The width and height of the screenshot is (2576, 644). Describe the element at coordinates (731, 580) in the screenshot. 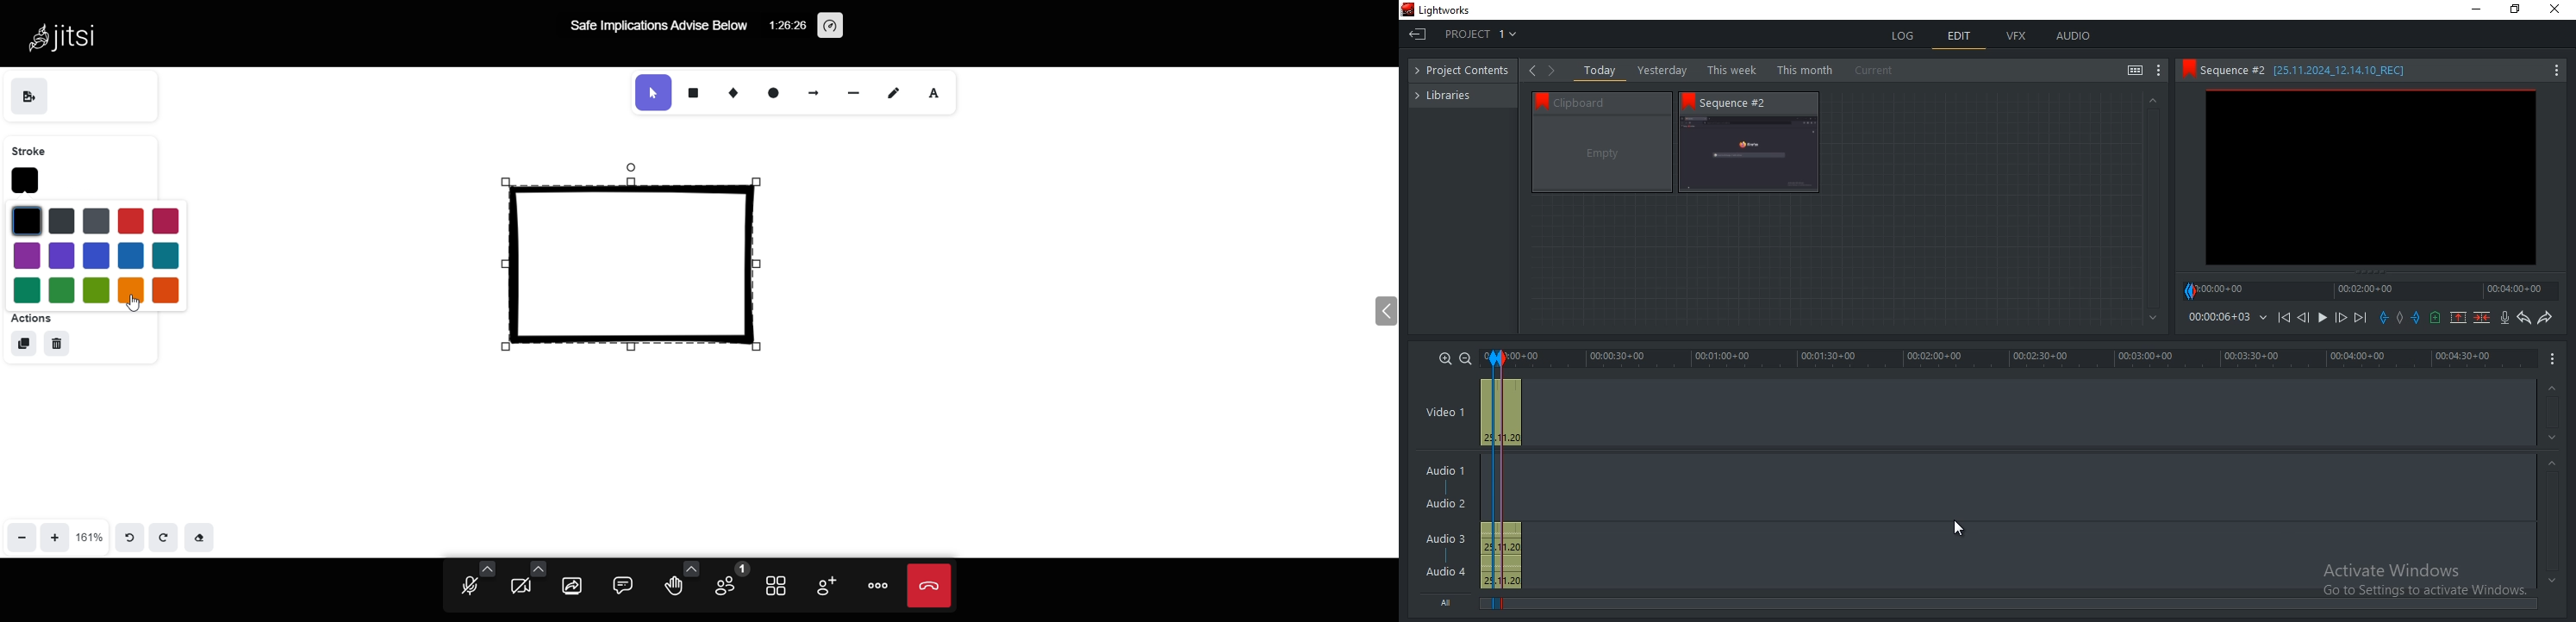

I see `participants` at that location.